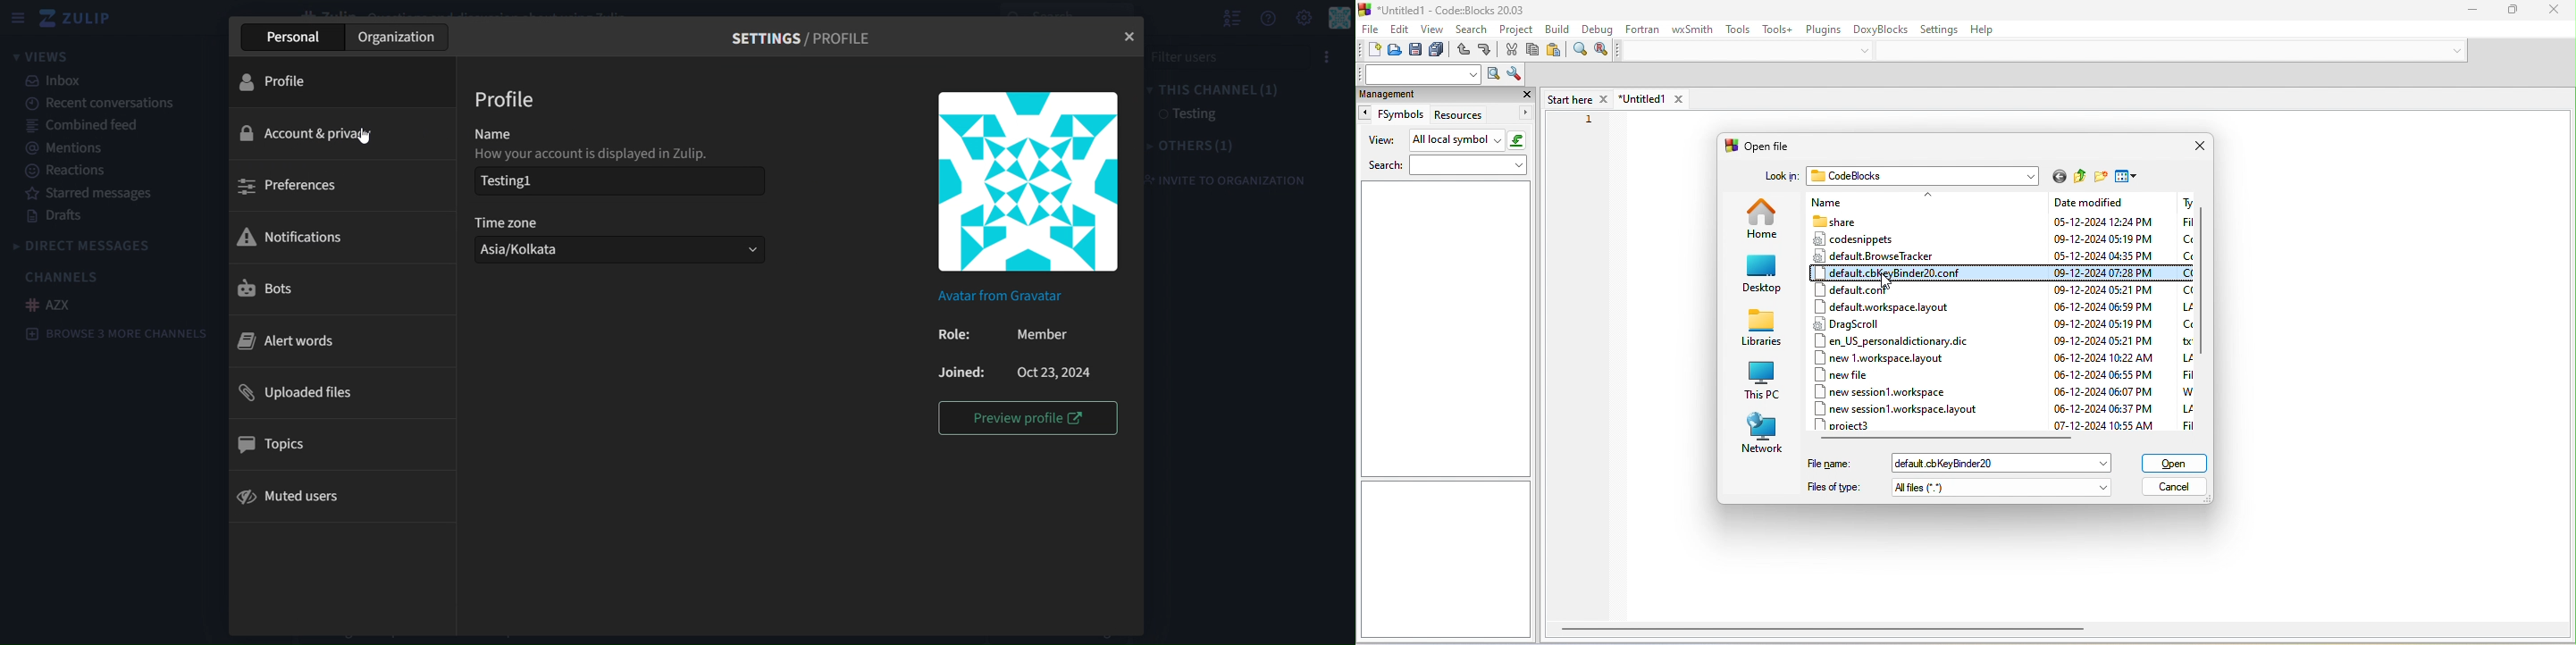  I want to click on zulip, so click(75, 18).